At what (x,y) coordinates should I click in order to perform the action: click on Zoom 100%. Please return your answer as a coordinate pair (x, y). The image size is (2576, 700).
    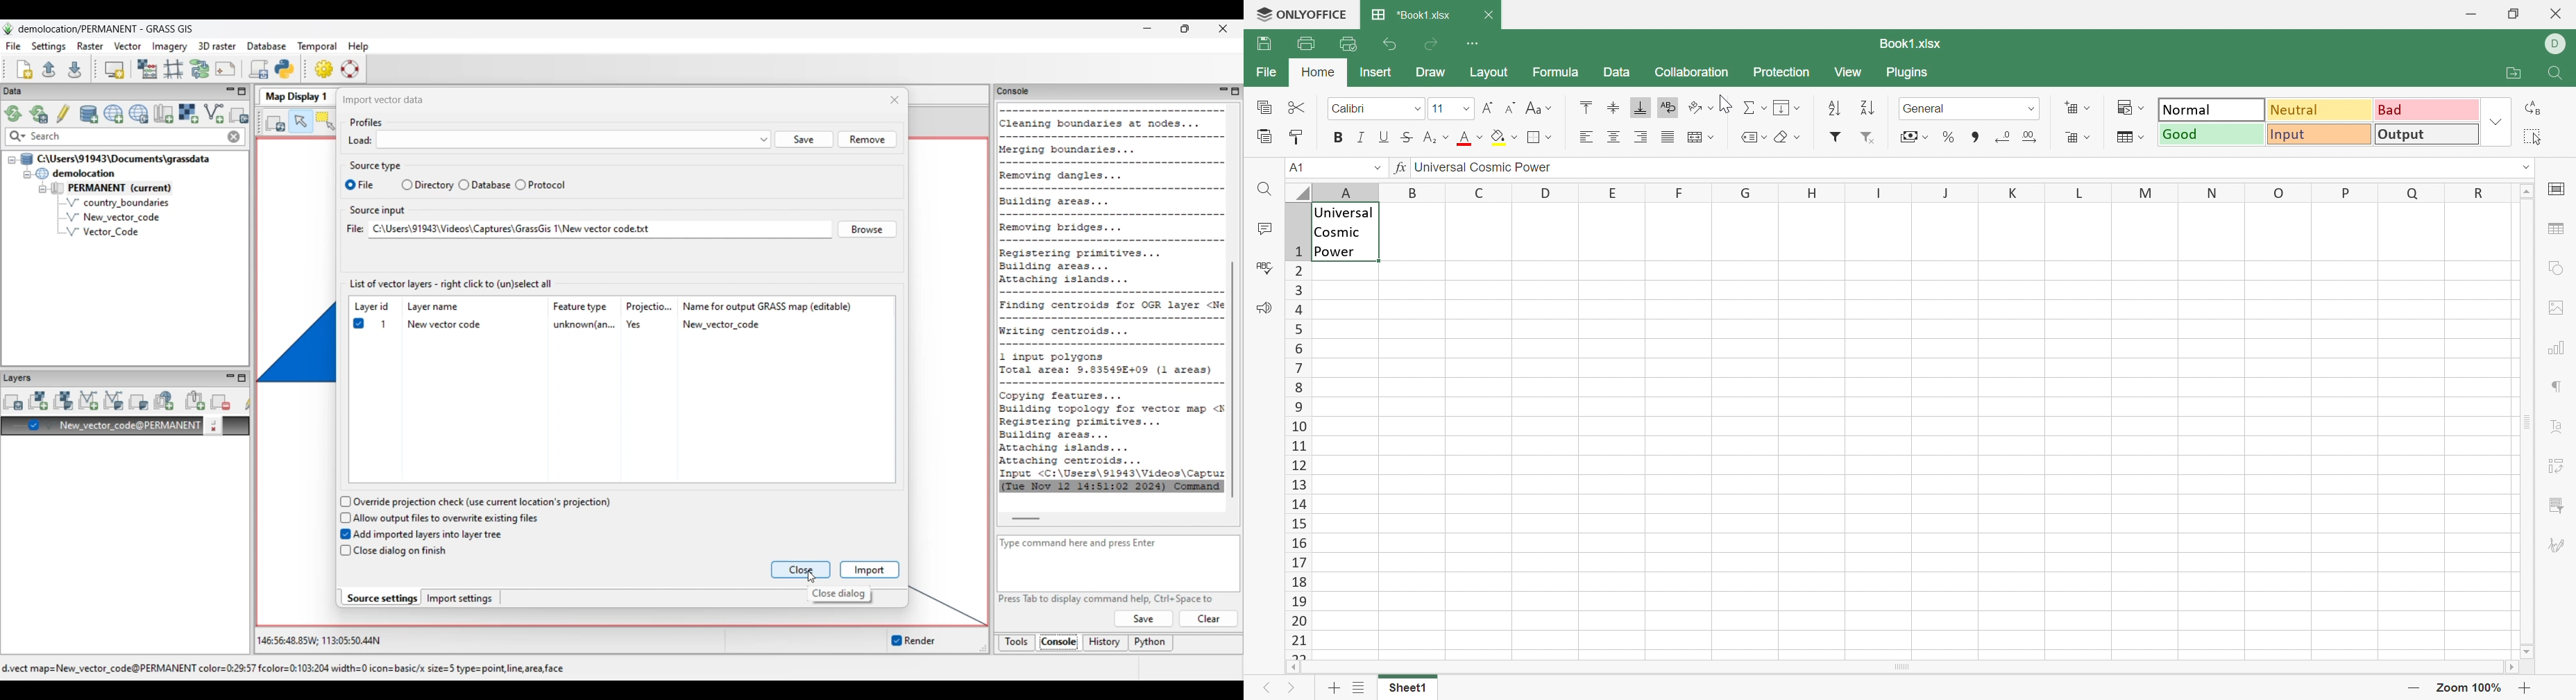
    Looking at the image, I should click on (2468, 686).